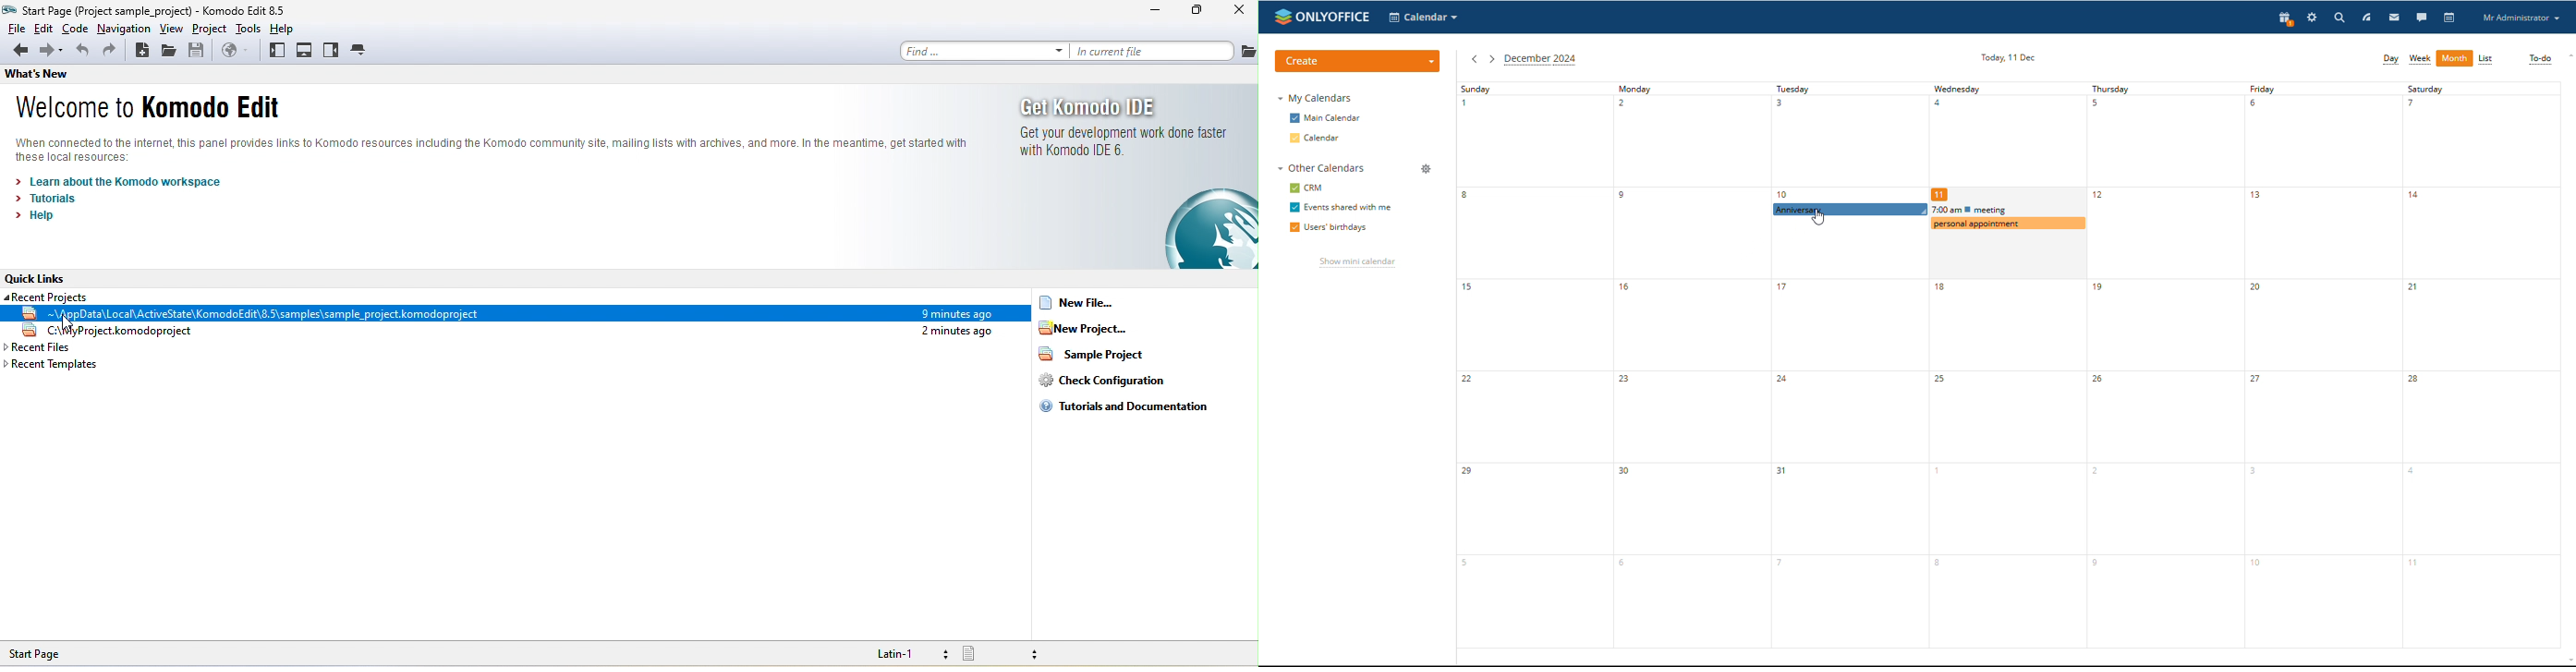 The height and width of the screenshot is (672, 2576). What do you see at coordinates (1357, 61) in the screenshot?
I see `create` at bounding box center [1357, 61].